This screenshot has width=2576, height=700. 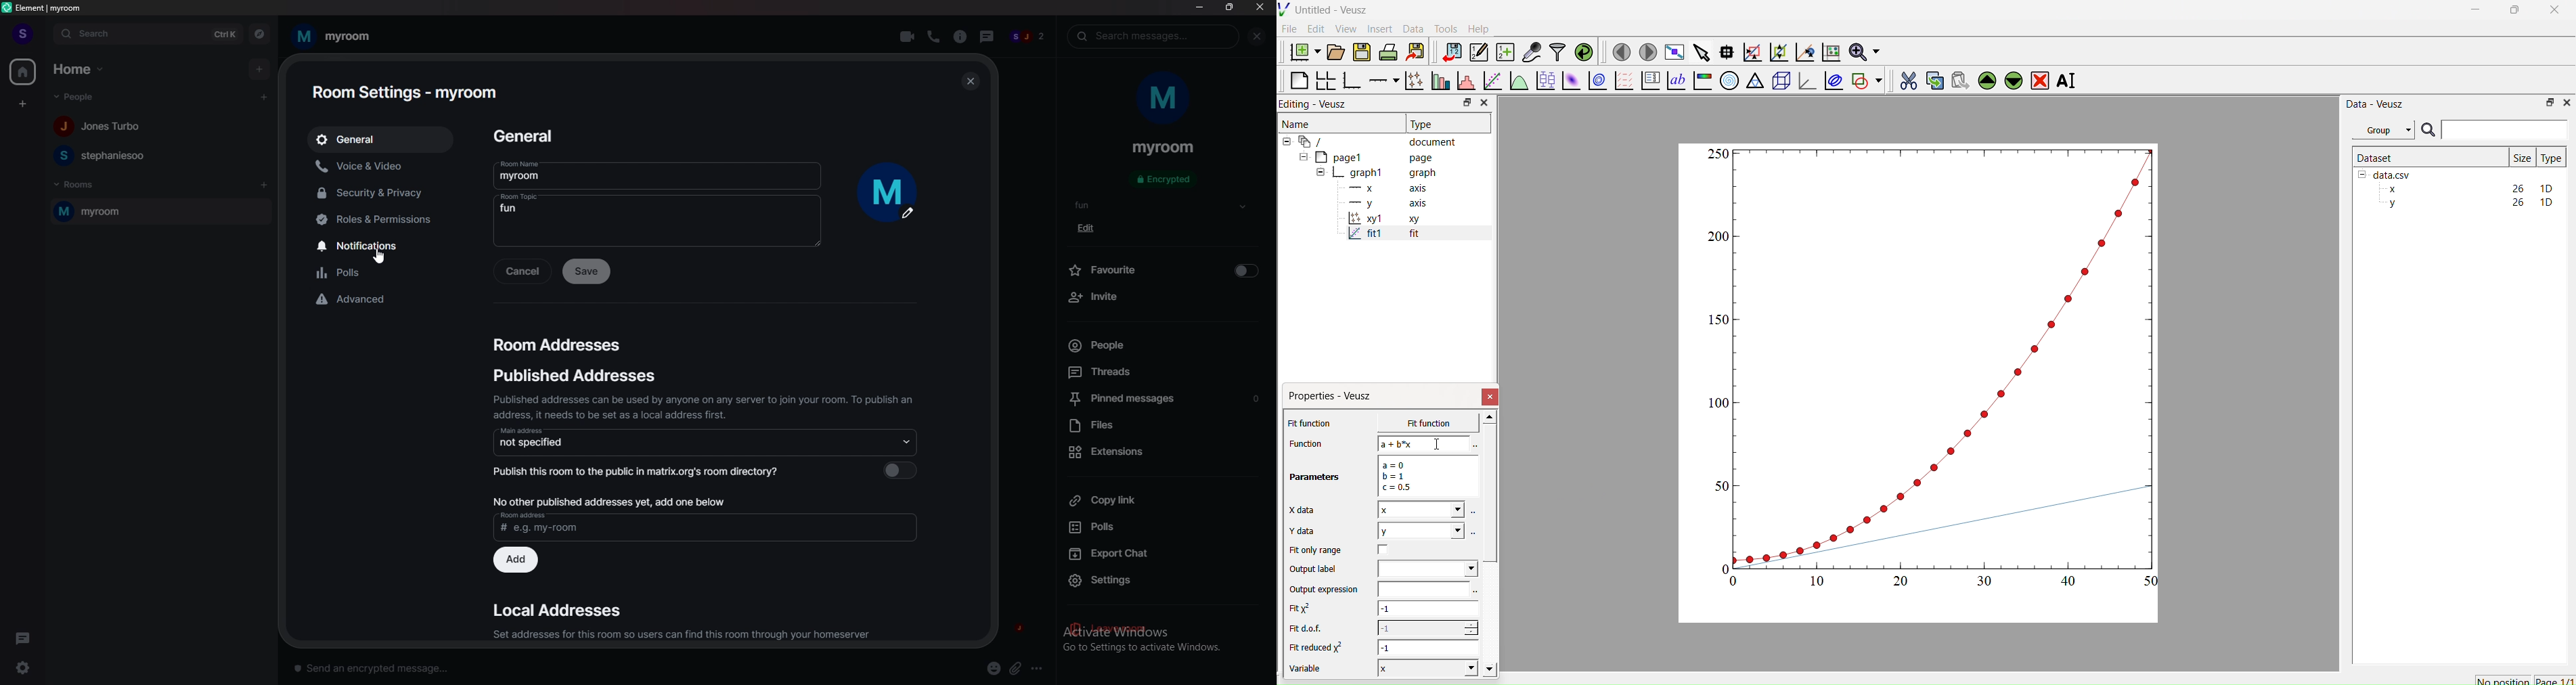 I want to click on publish this room, so click(x=704, y=470).